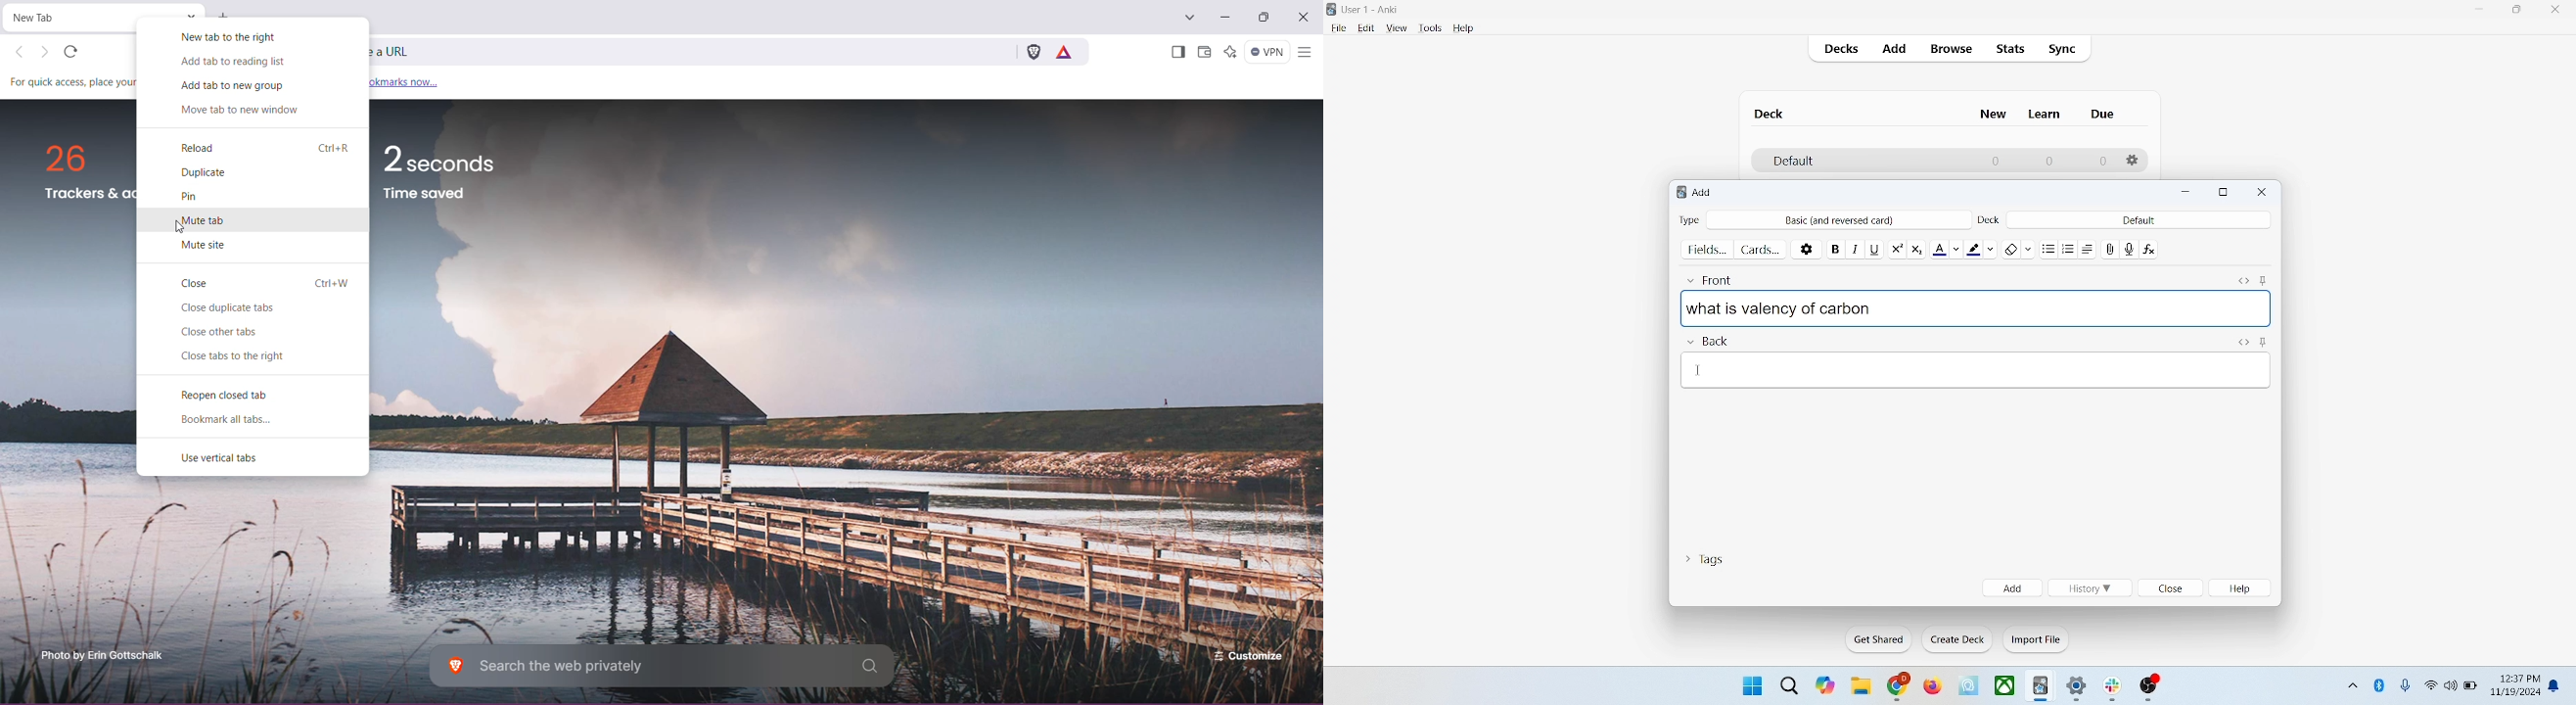 Image resolution: width=2576 pixels, height=728 pixels. Describe the element at coordinates (2518, 679) in the screenshot. I see `12:37 PM` at that location.